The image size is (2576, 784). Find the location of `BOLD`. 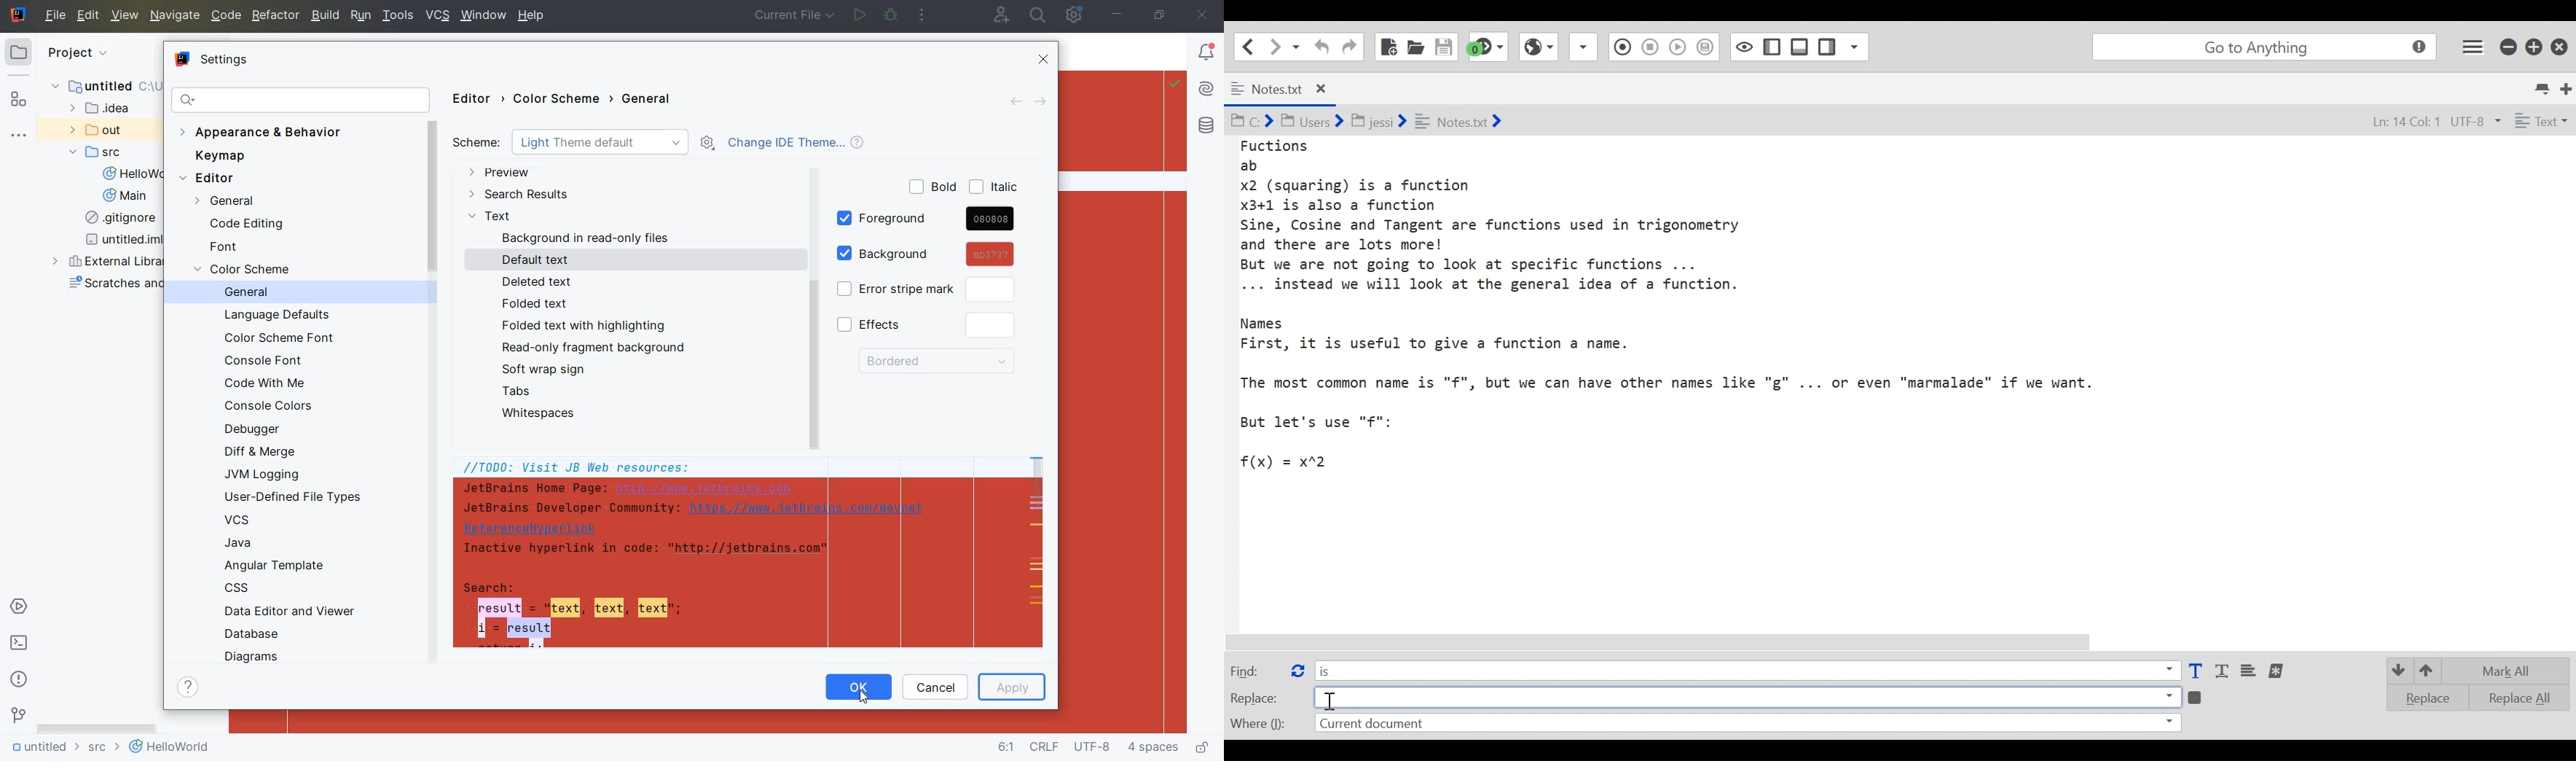

BOLD is located at coordinates (934, 187).